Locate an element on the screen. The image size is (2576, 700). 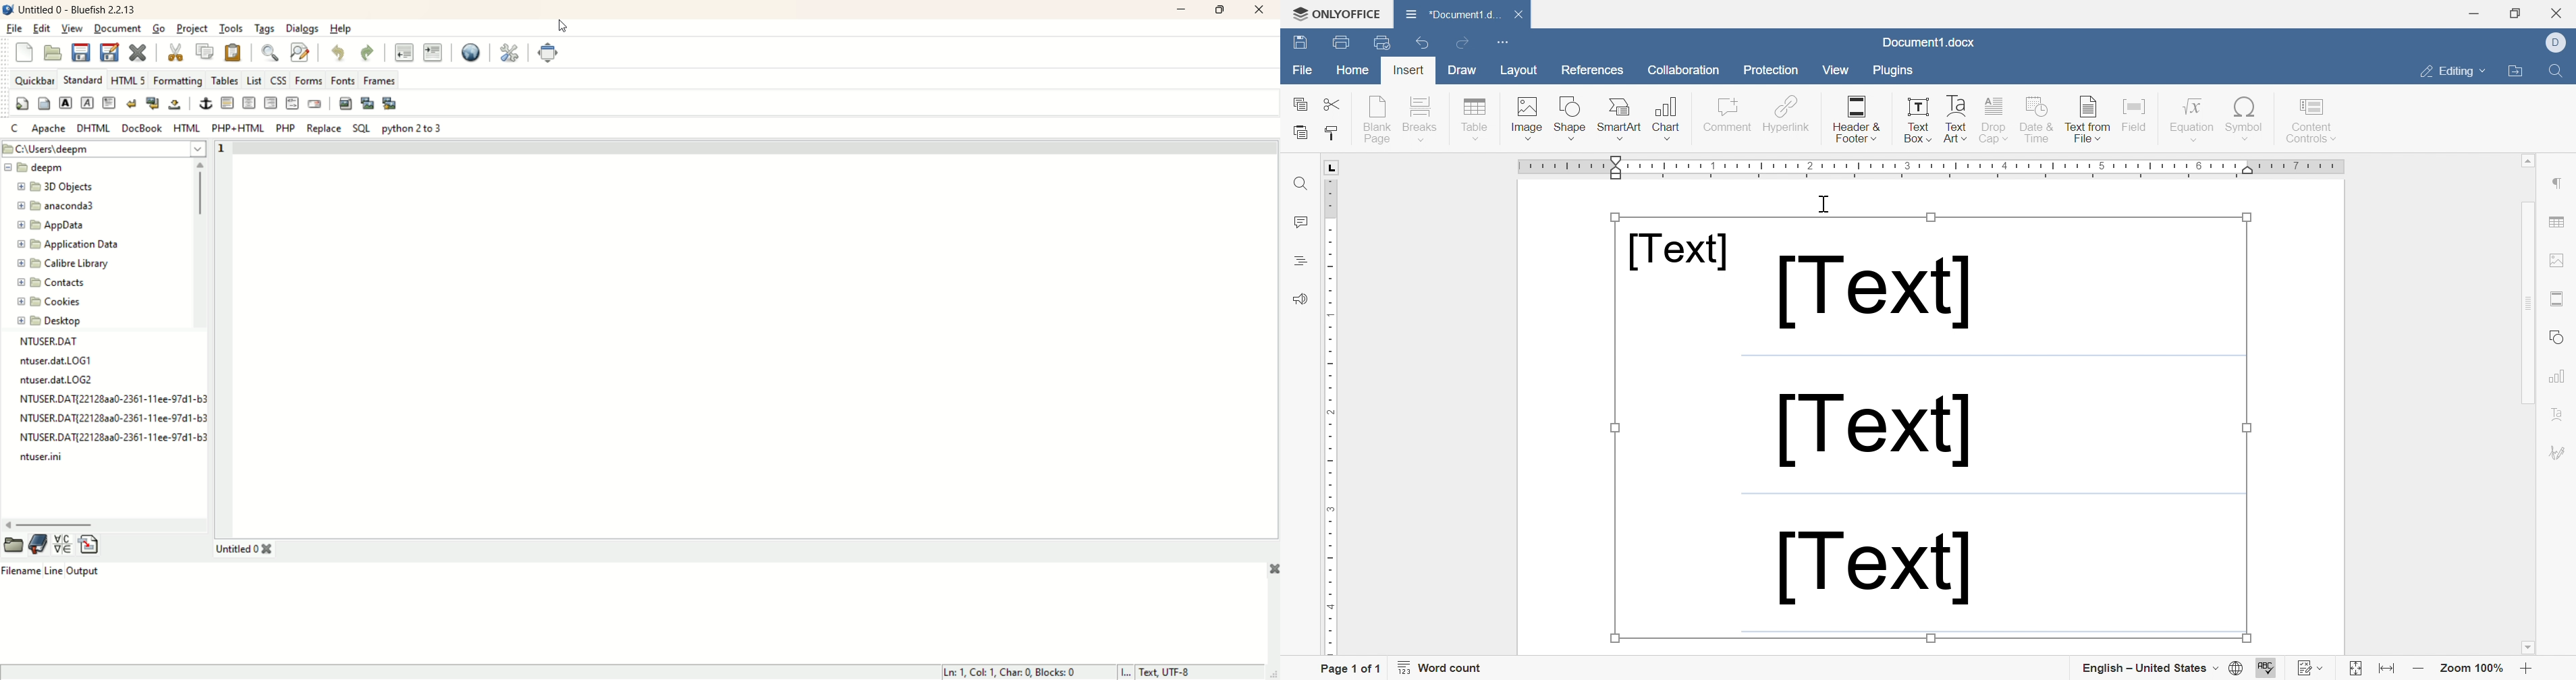
edit is located at coordinates (42, 30).